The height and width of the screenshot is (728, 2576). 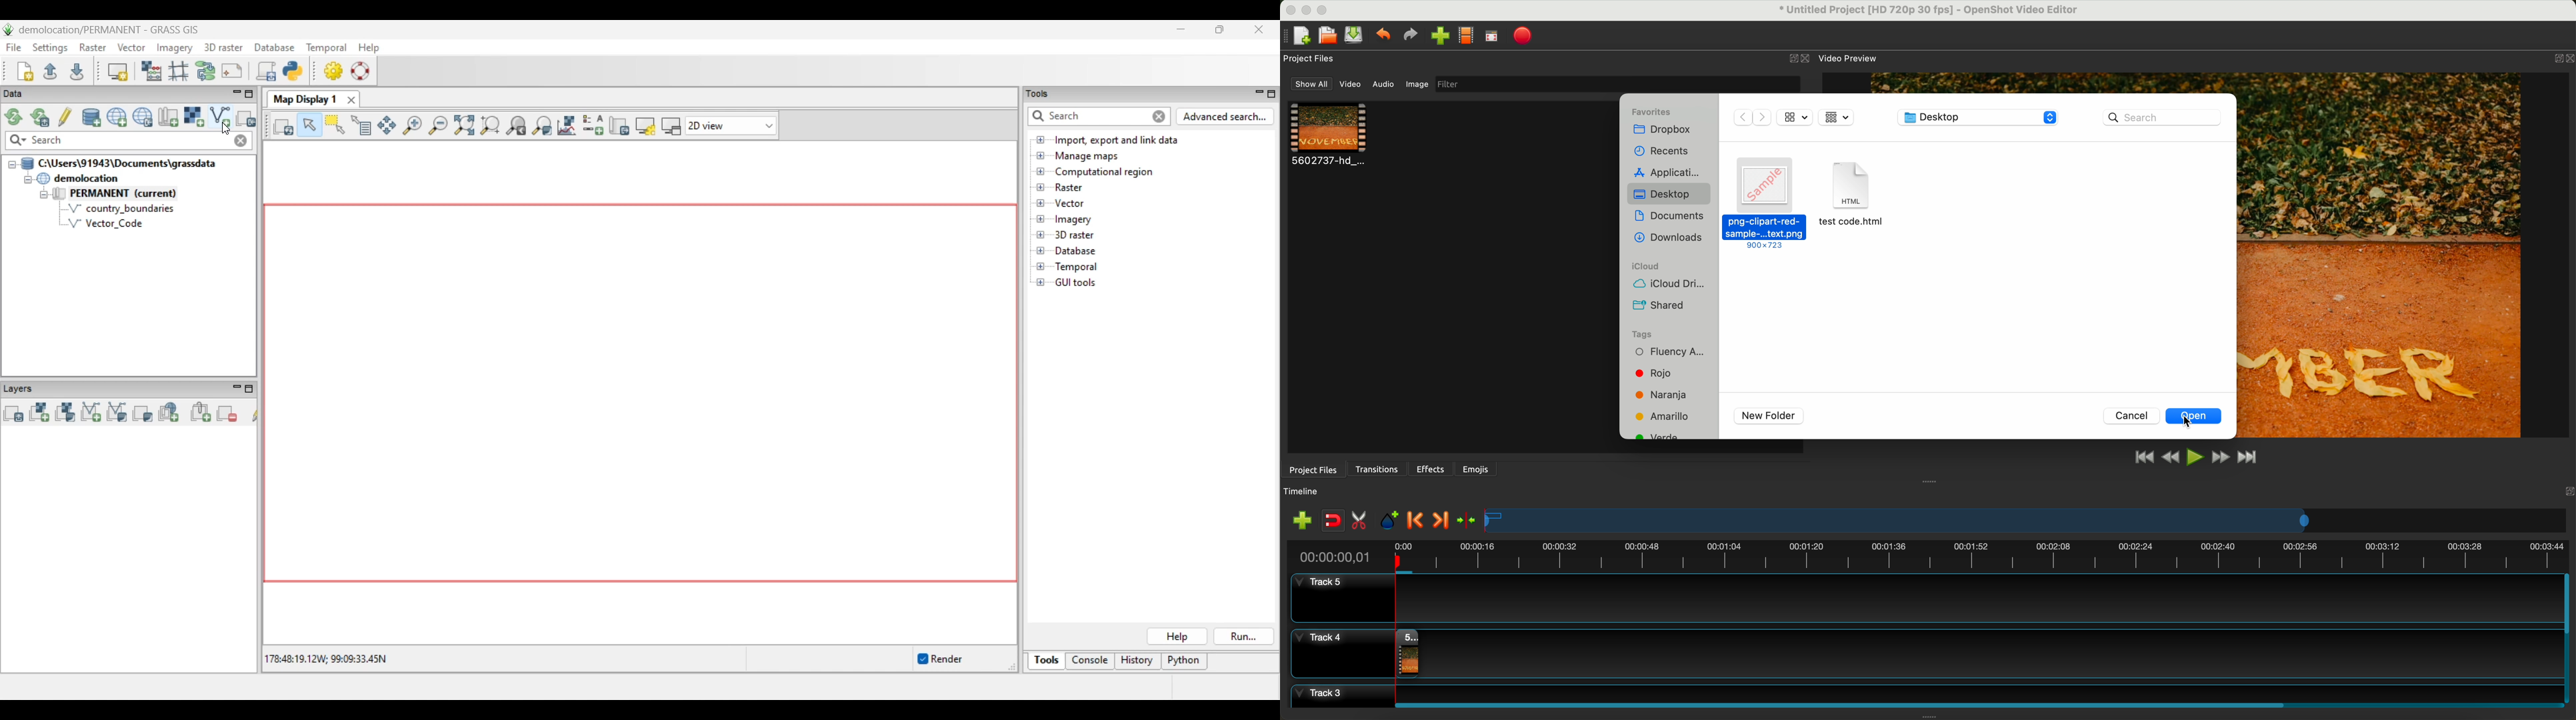 What do you see at coordinates (1355, 35) in the screenshot?
I see `save file` at bounding box center [1355, 35].